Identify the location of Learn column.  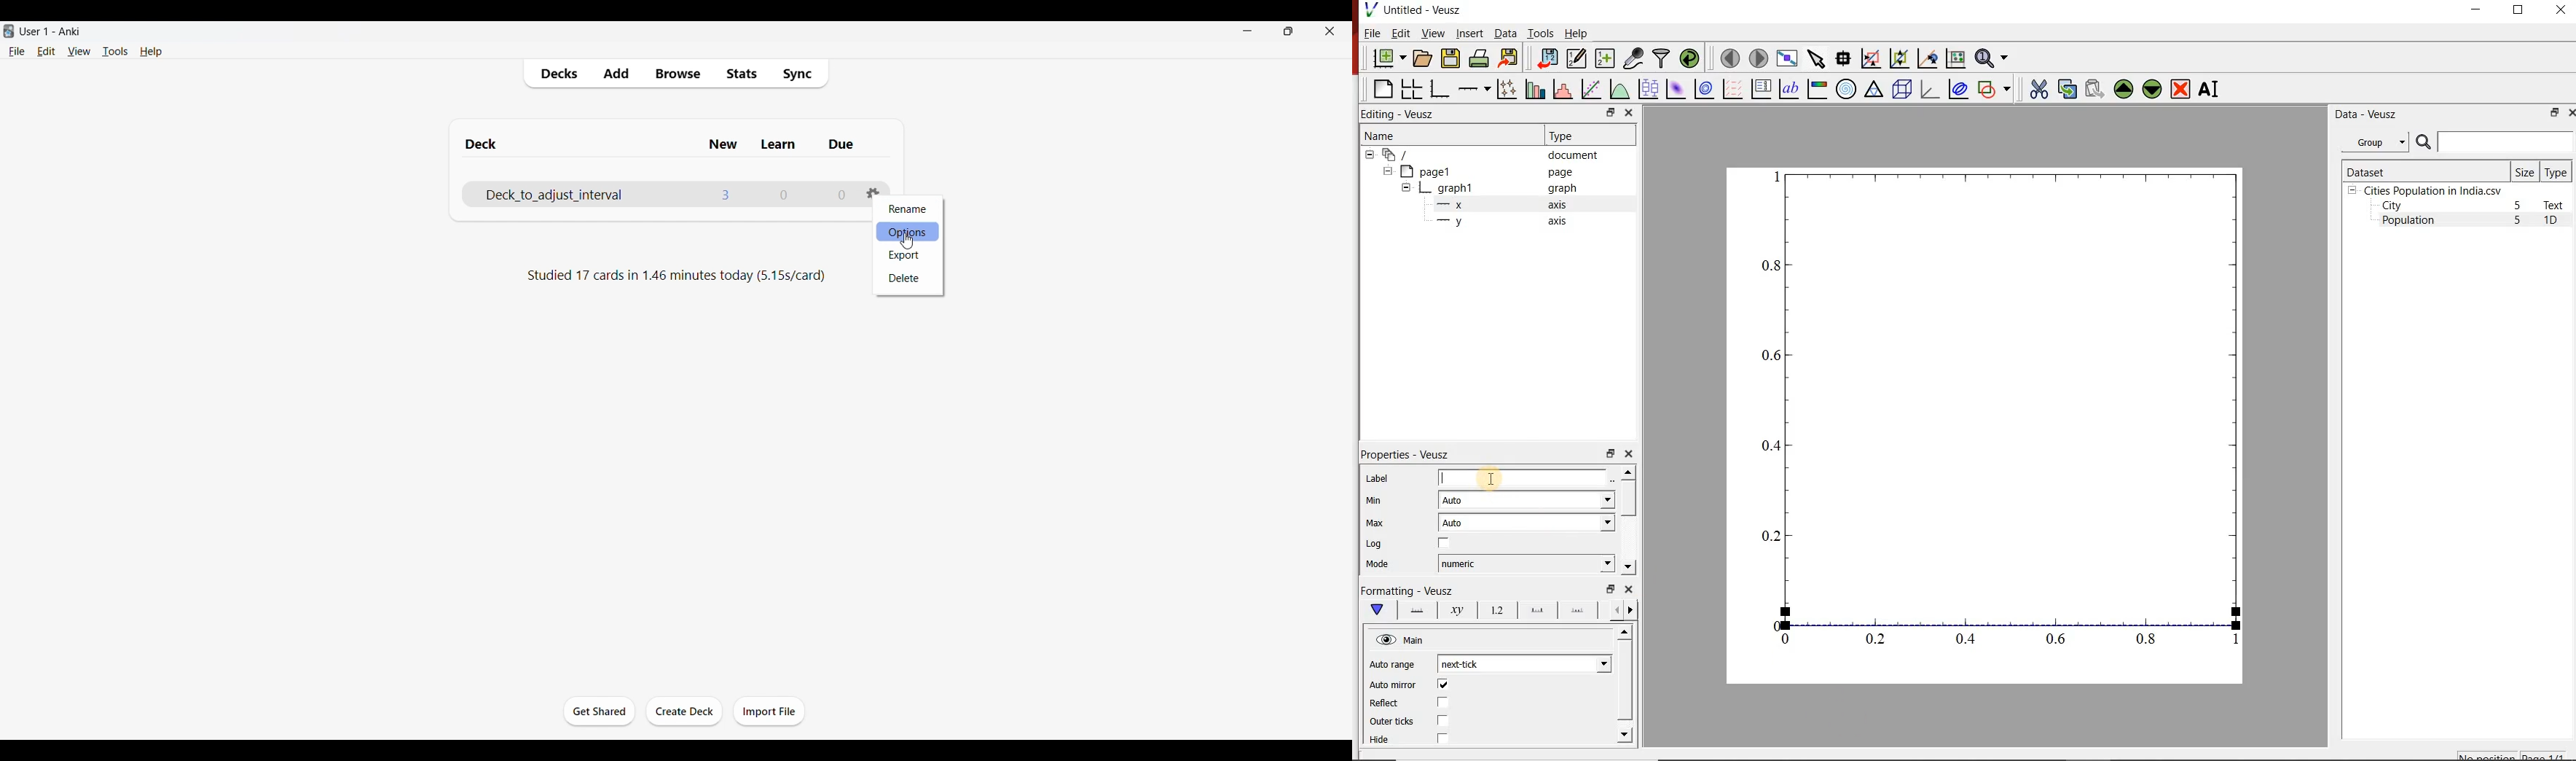
(778, 146).